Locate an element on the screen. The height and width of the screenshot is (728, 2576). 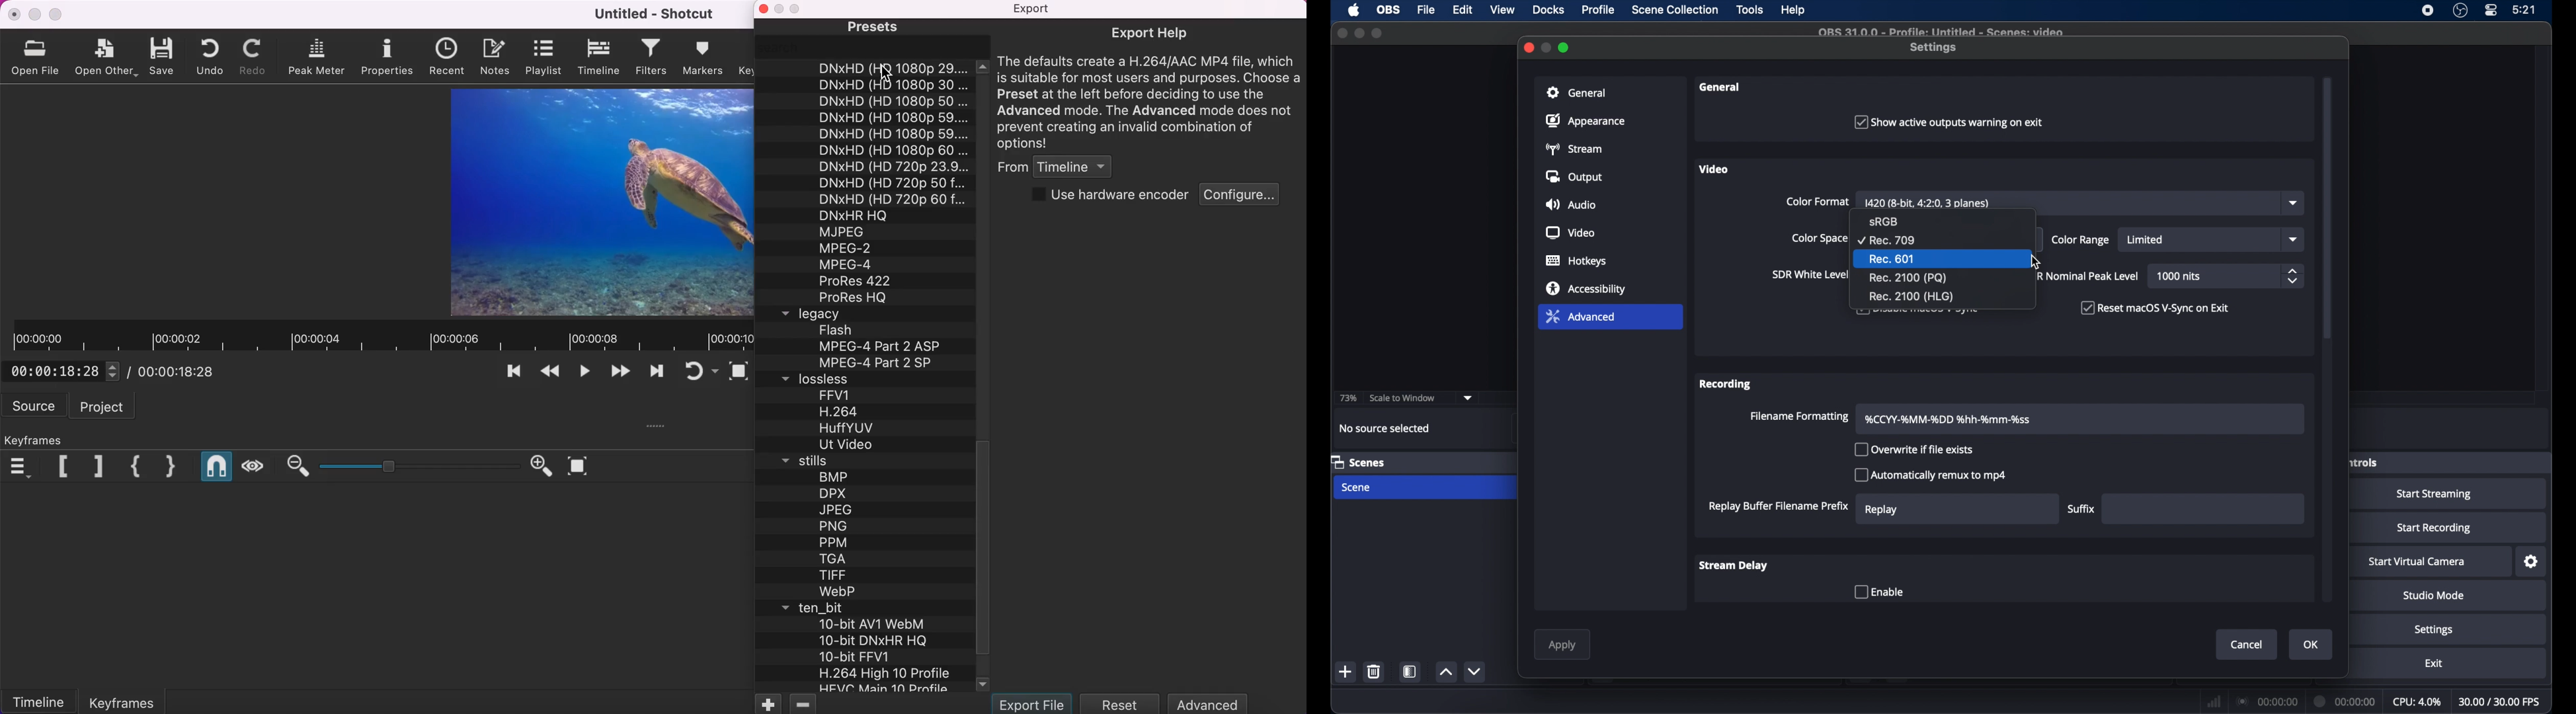
obscure label is located at coordinates (2365, 461).